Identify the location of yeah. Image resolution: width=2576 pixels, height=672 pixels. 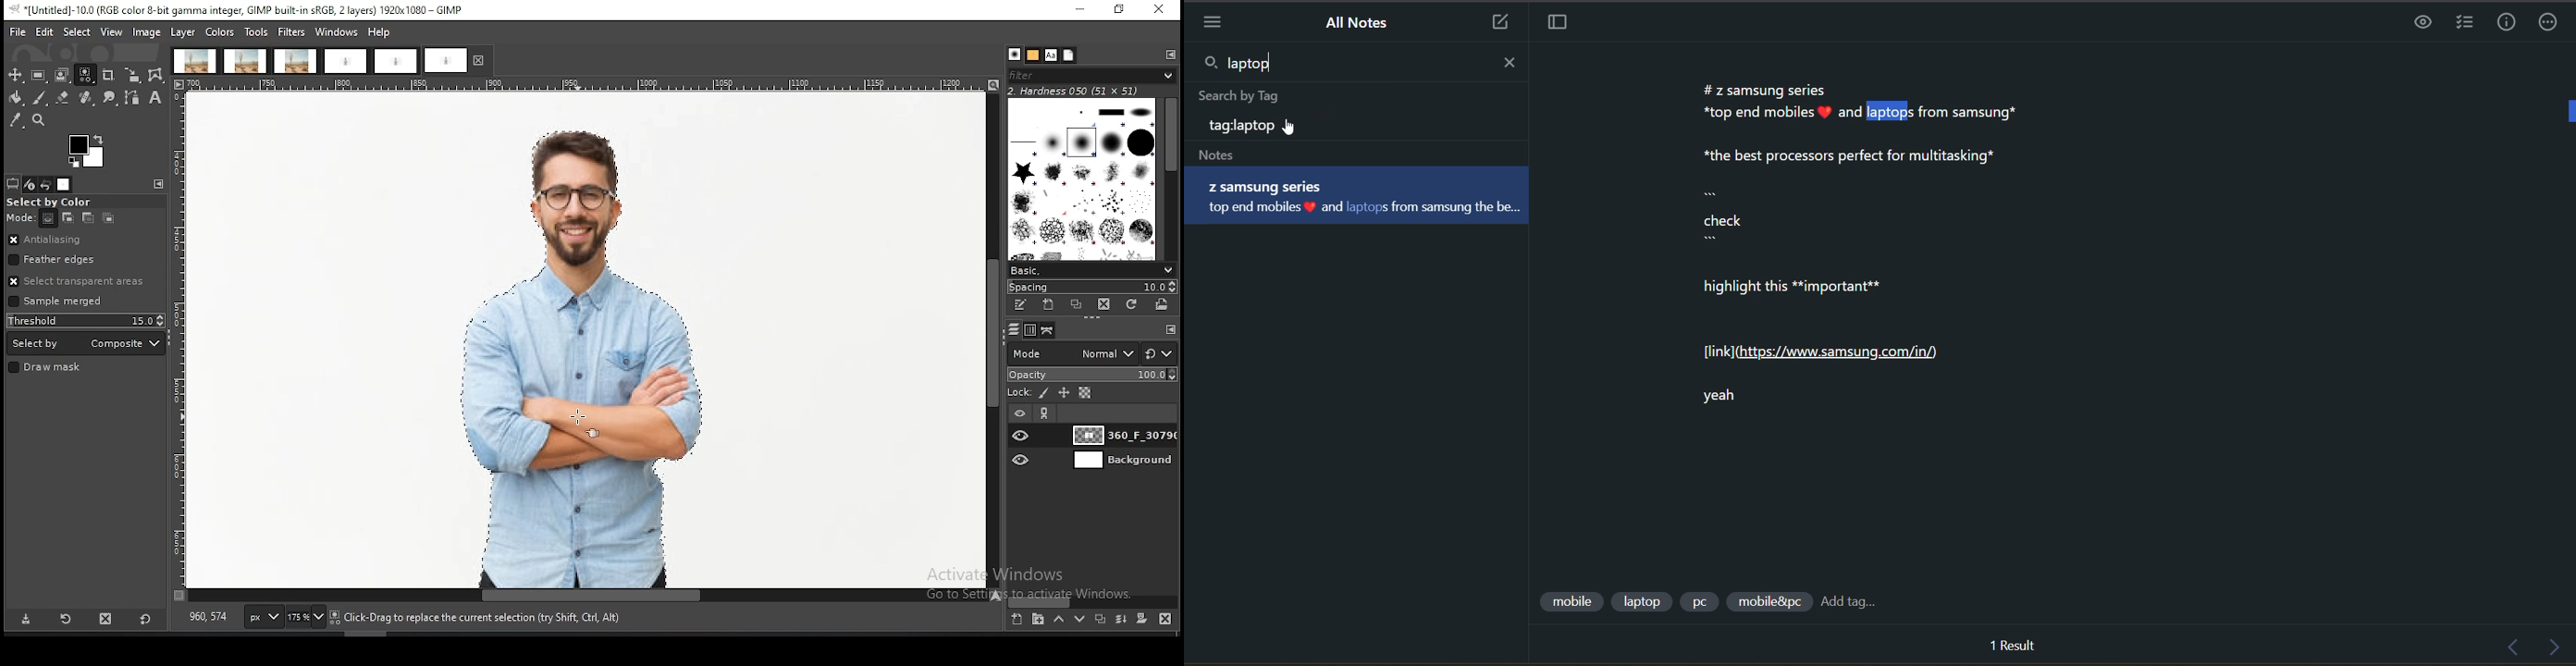
(1729, 400).